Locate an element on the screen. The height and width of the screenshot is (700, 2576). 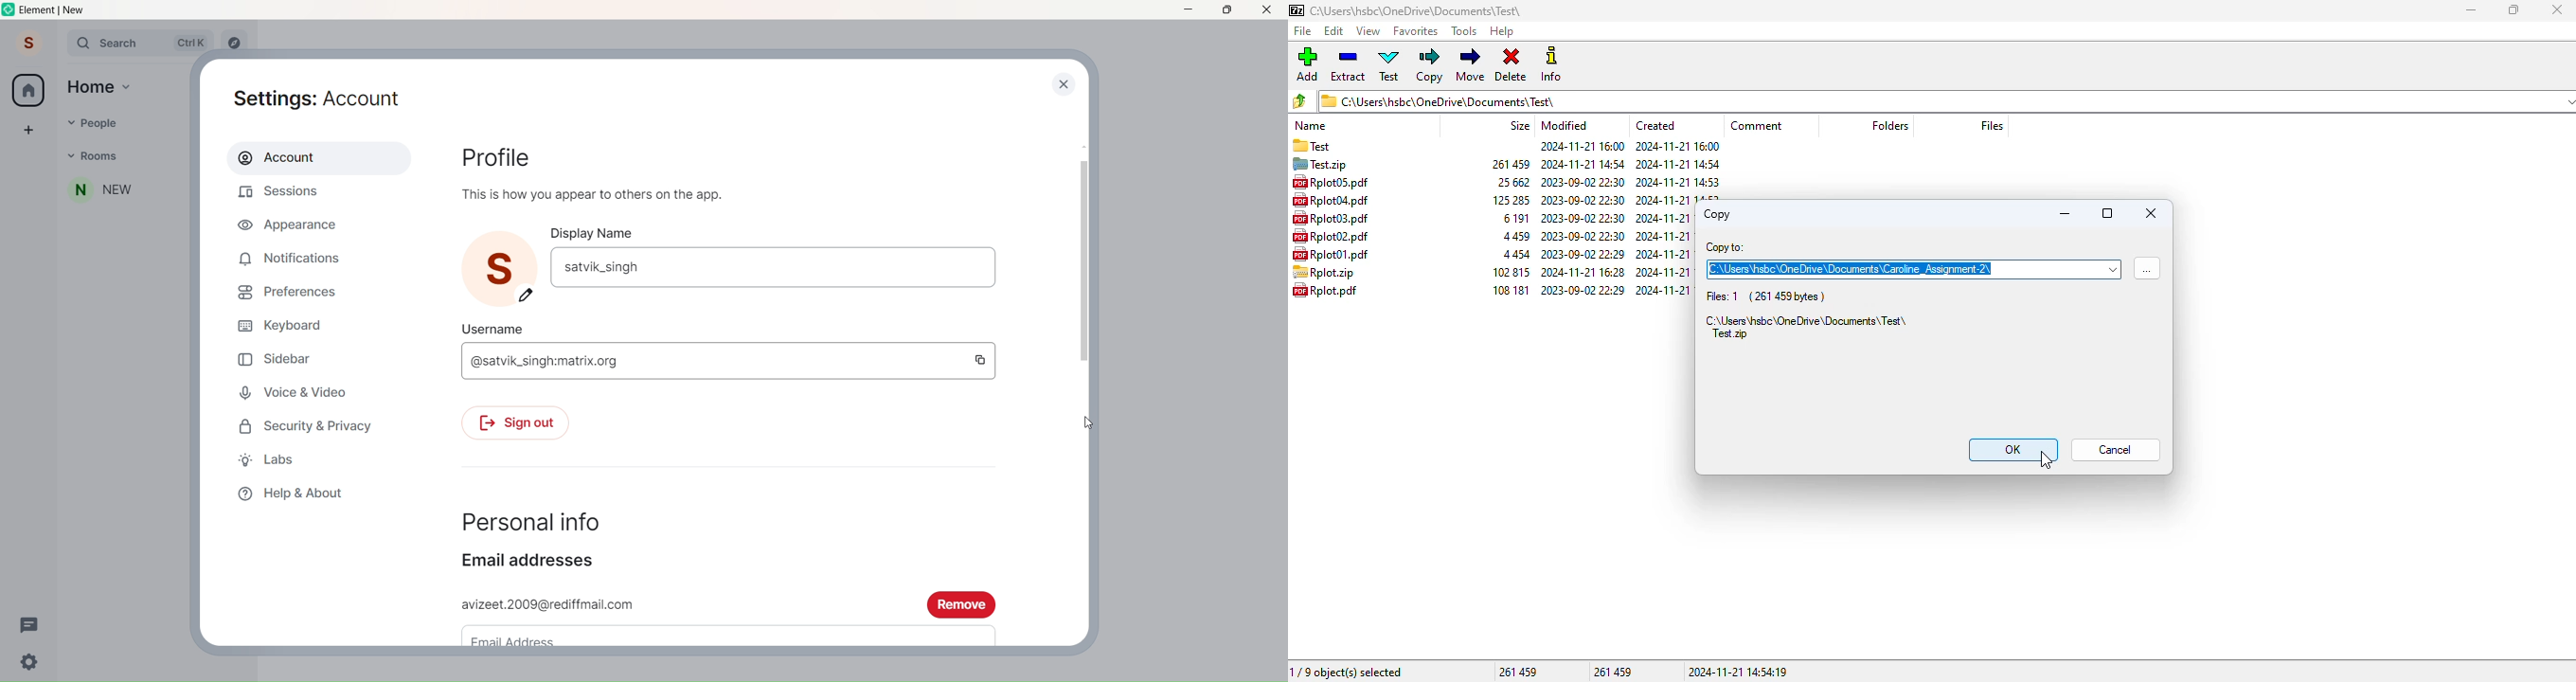
Logo is located at coordinates (8, 11).